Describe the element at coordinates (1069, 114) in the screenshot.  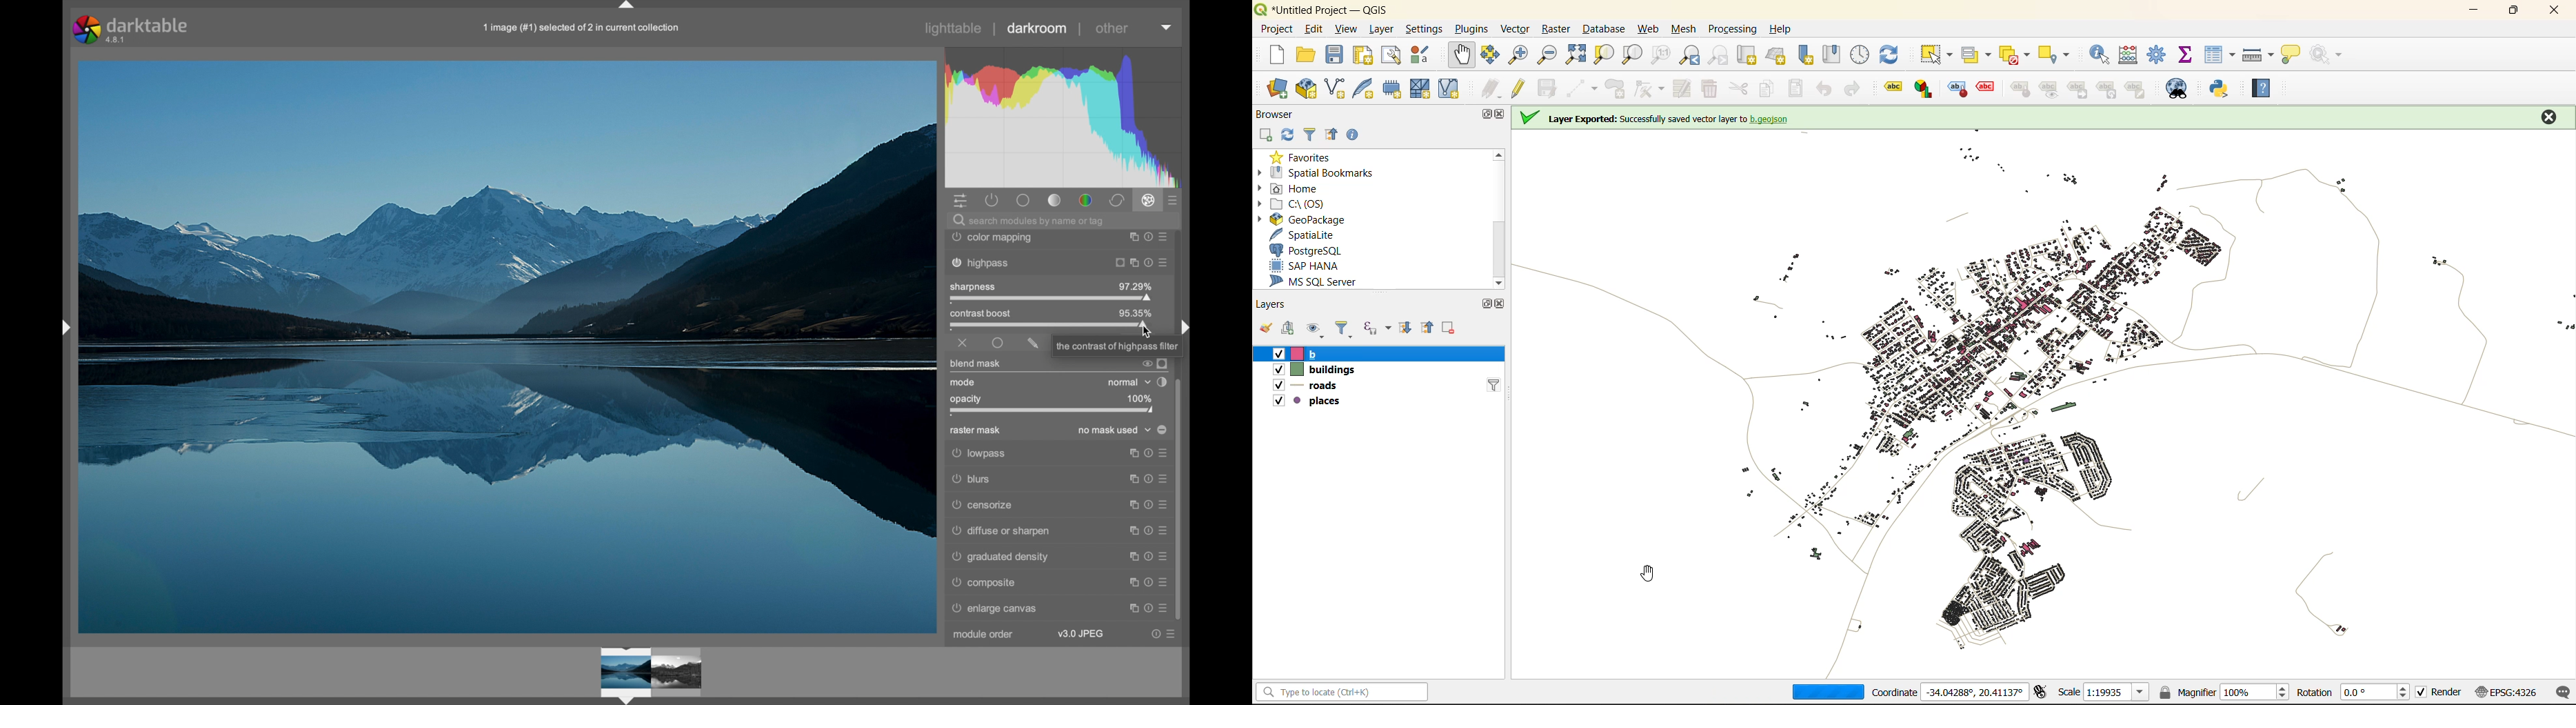
I see `histogram` at that location.